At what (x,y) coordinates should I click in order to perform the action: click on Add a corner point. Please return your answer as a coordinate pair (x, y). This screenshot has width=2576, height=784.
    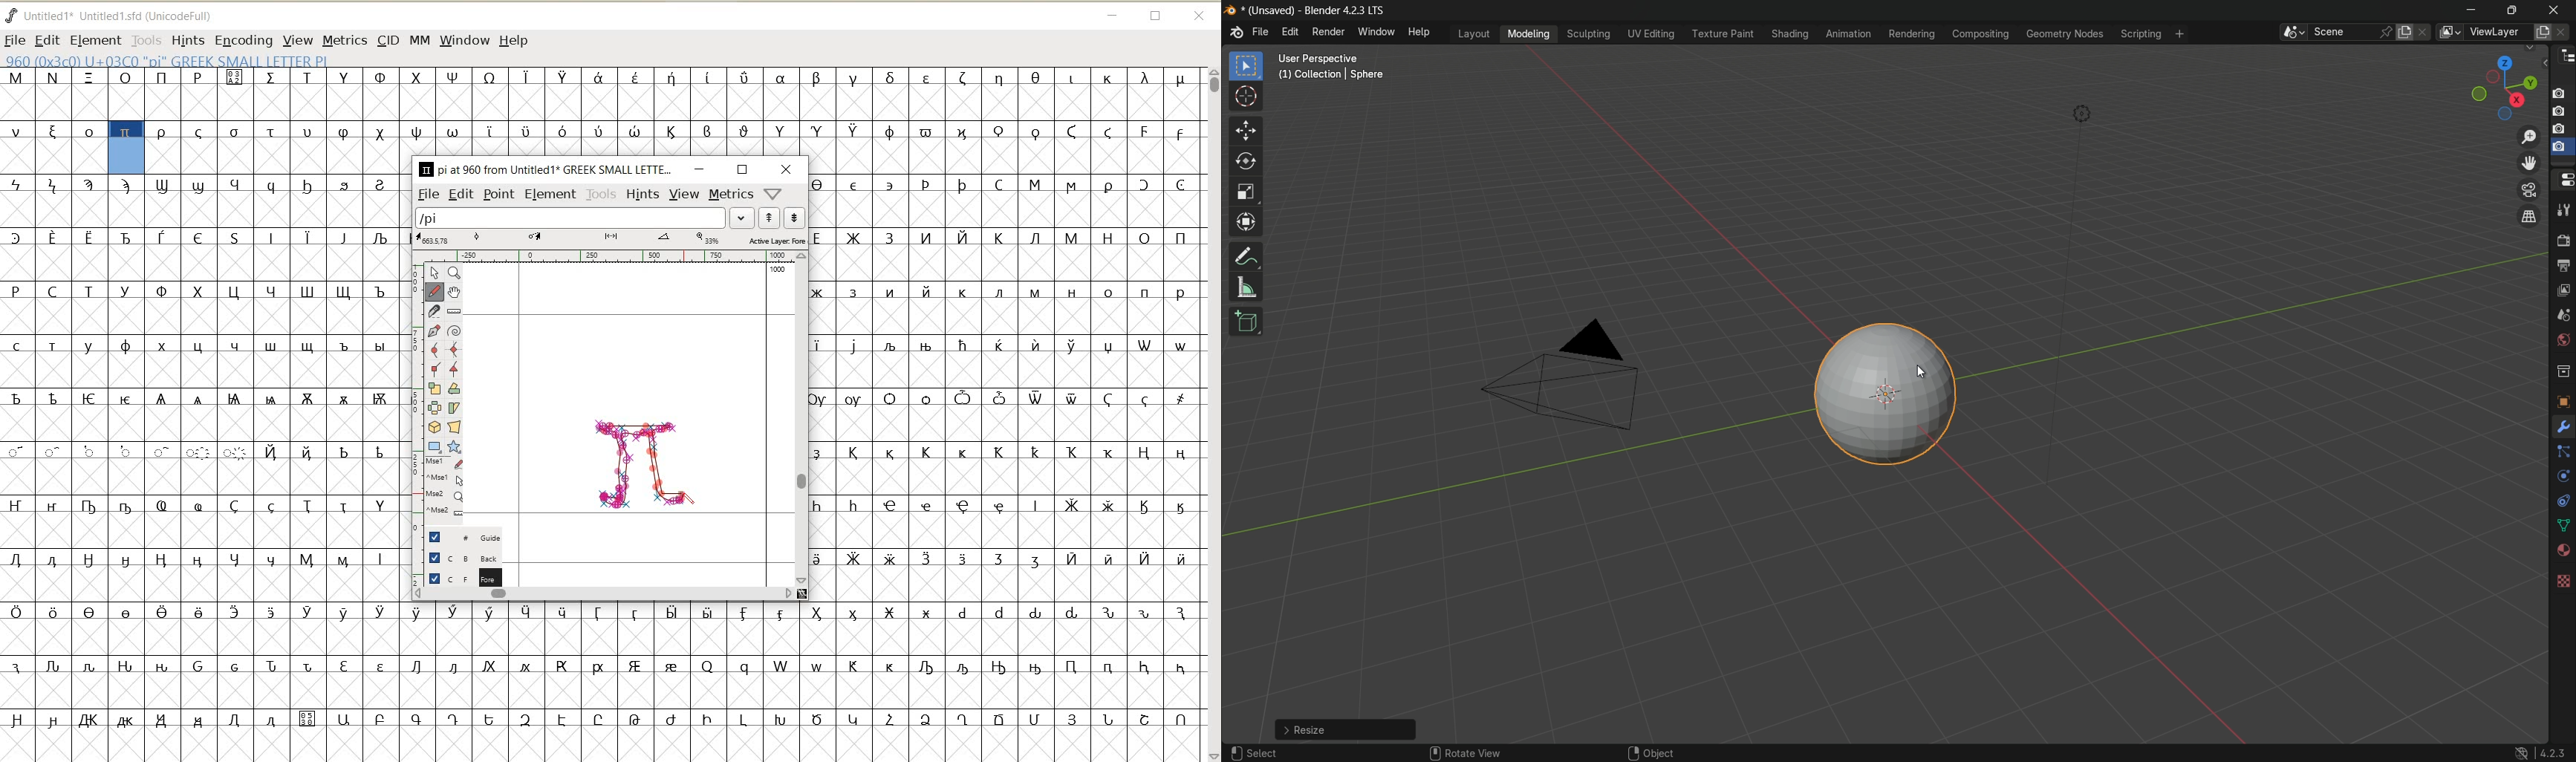
    Looking at the image, I should click on (434, 369).